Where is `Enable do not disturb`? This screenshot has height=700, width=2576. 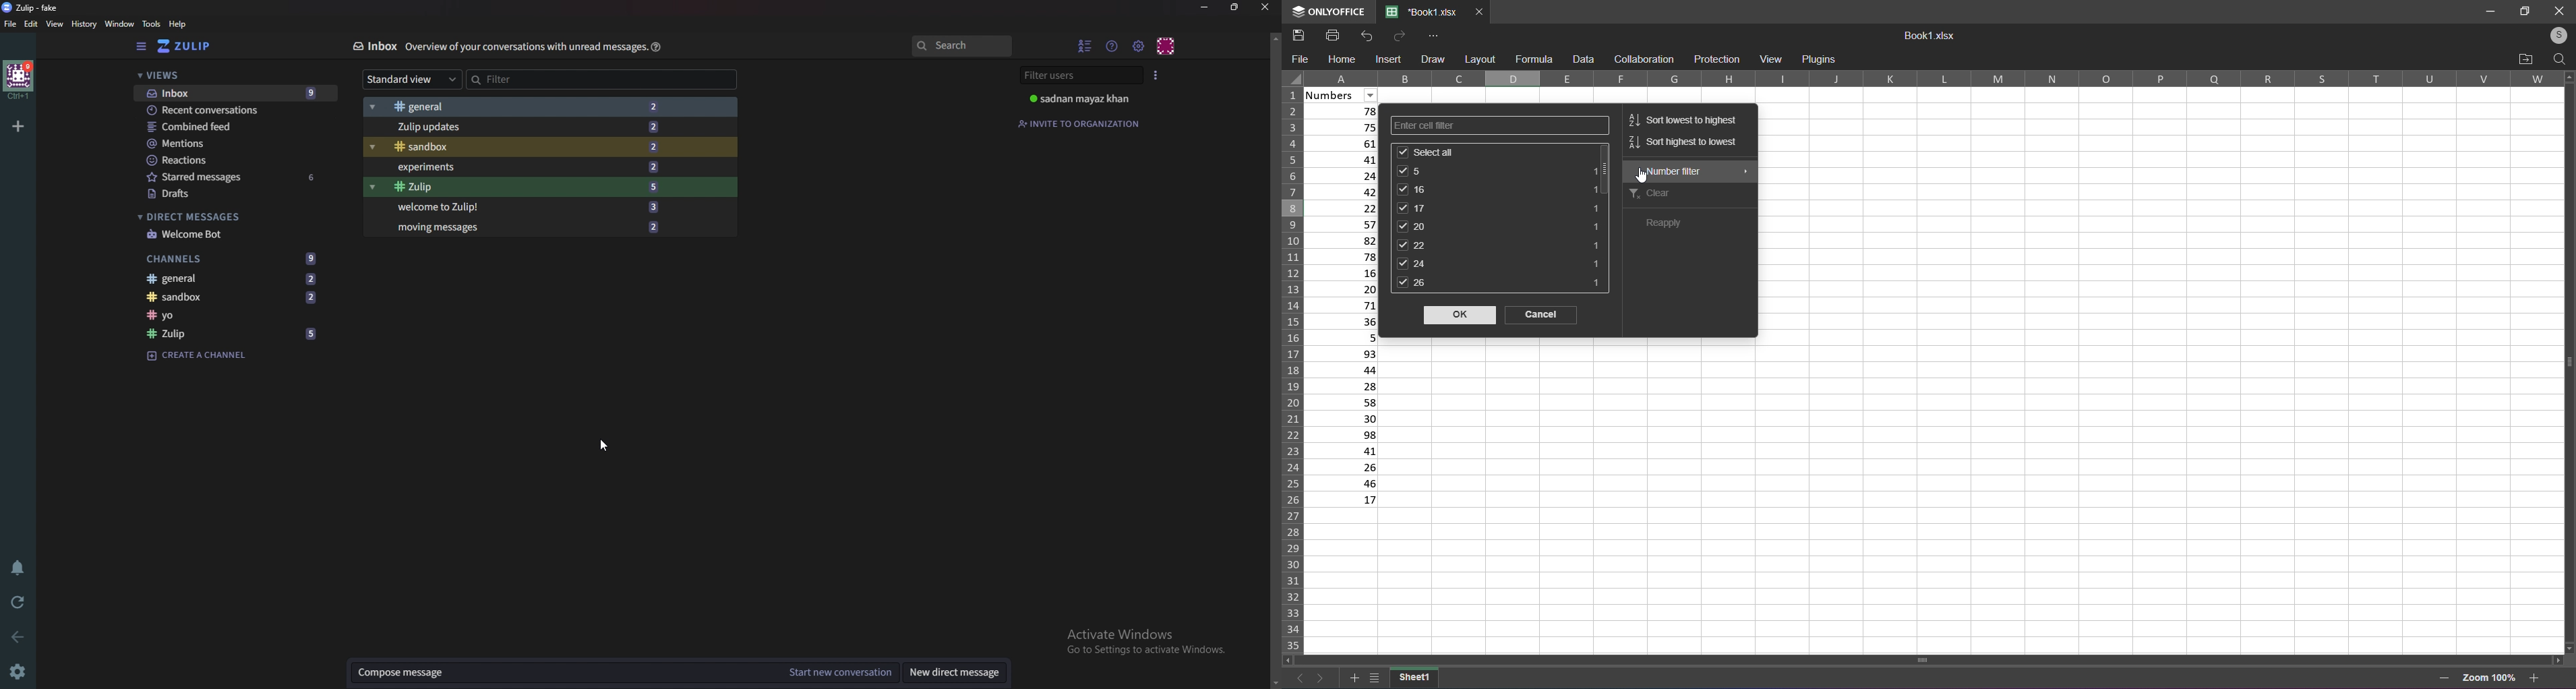
Enable do not disturb is located at coordinates (17, 569).